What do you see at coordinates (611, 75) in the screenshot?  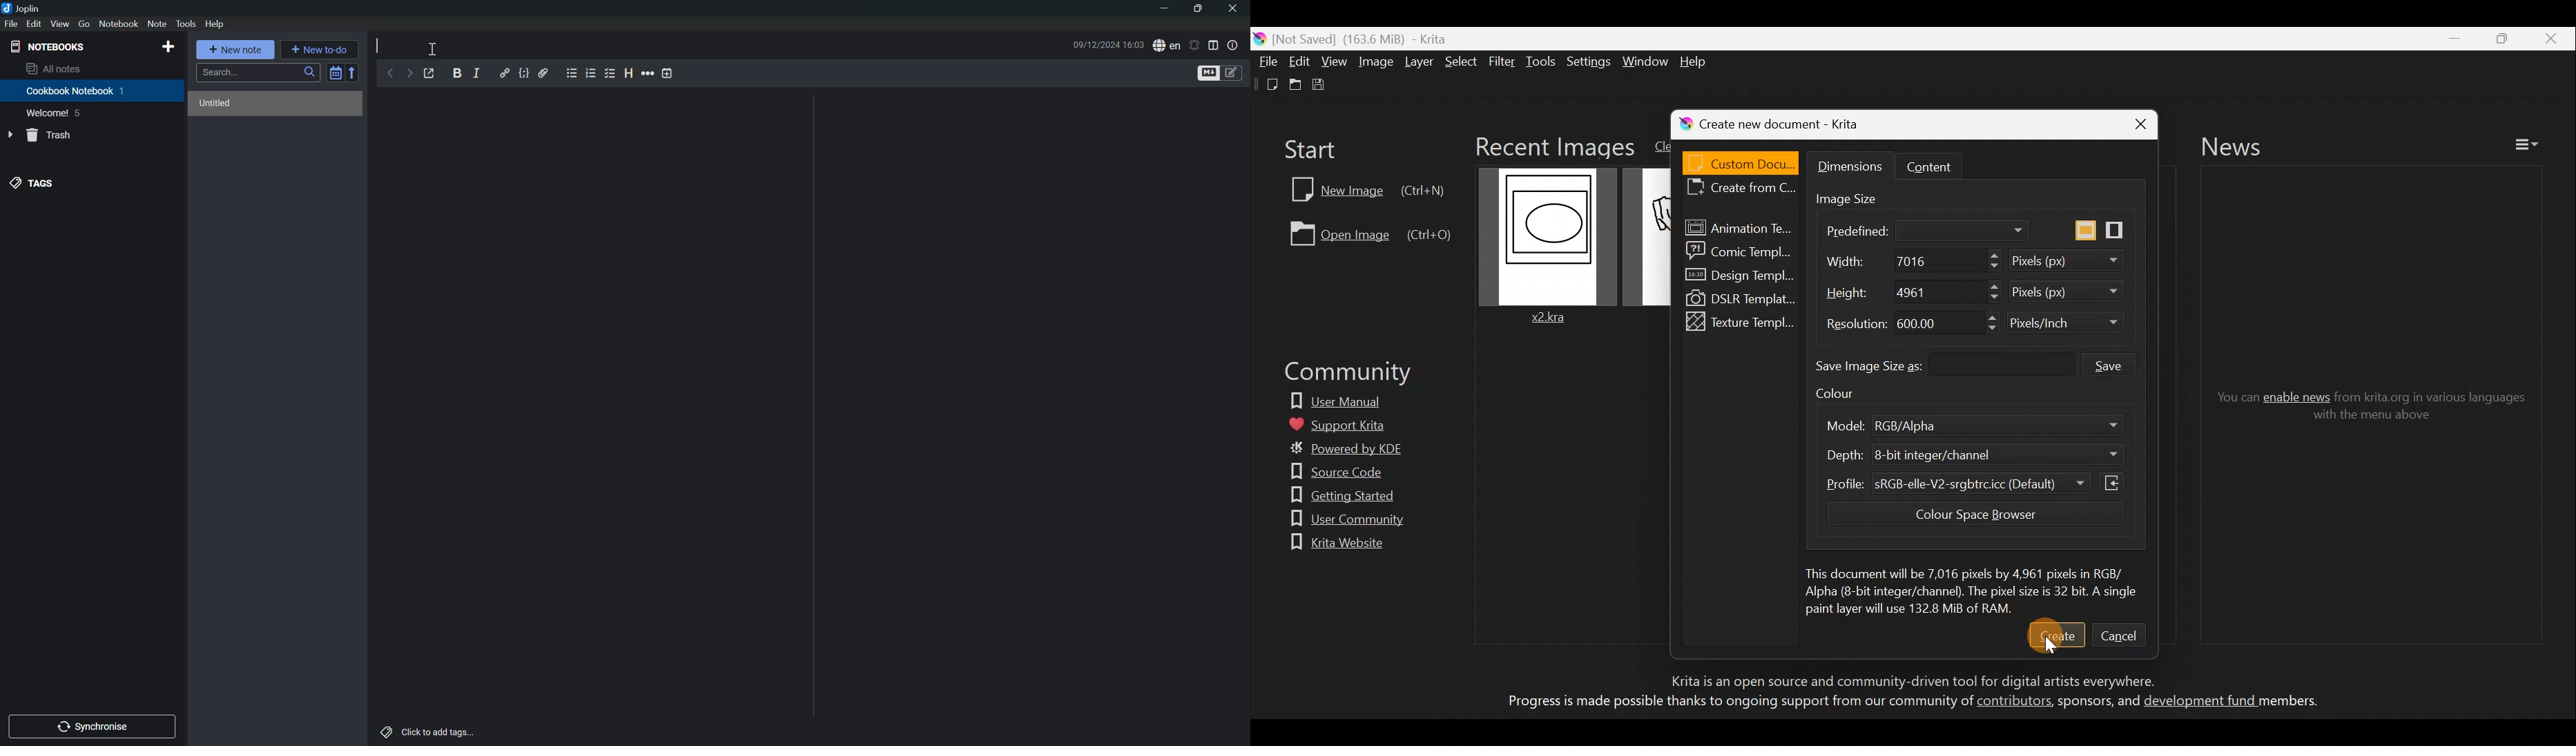 I see `Checkbox List` at bounding box center [611, 75].